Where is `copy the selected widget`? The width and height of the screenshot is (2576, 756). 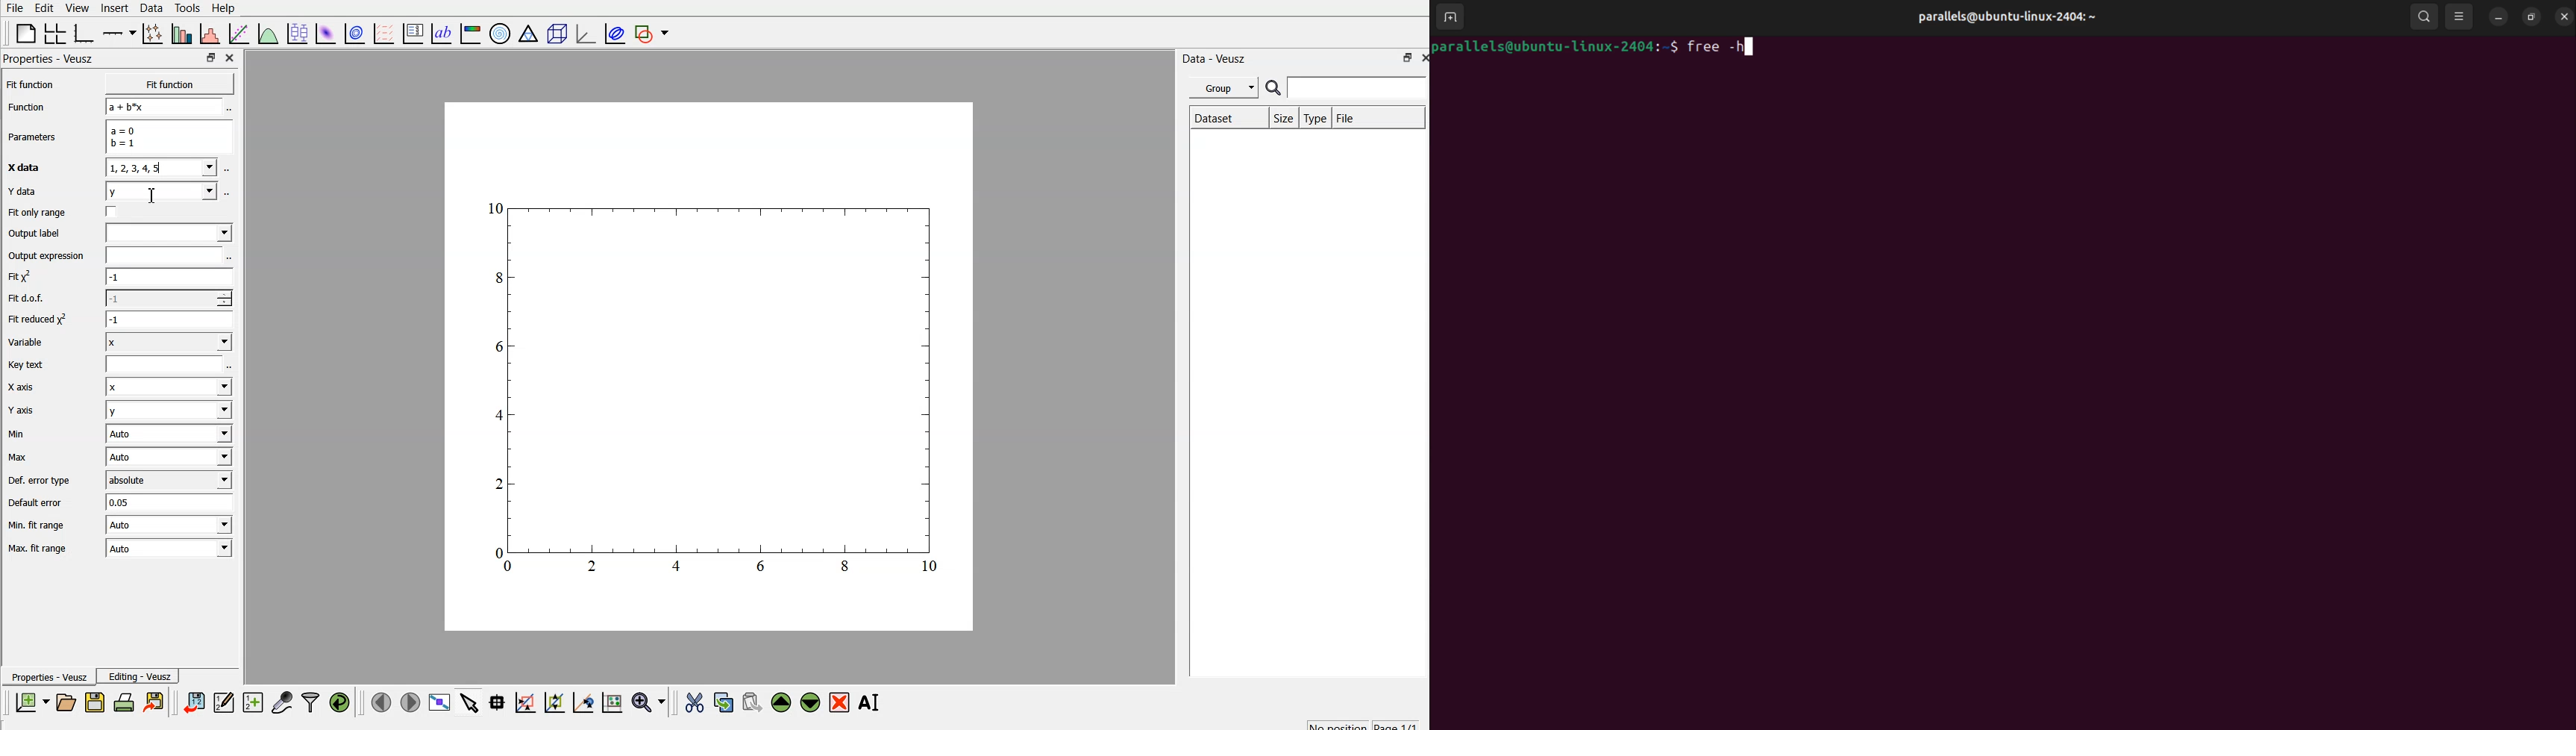
copy the selected widget is located at coordinates (724, 704).